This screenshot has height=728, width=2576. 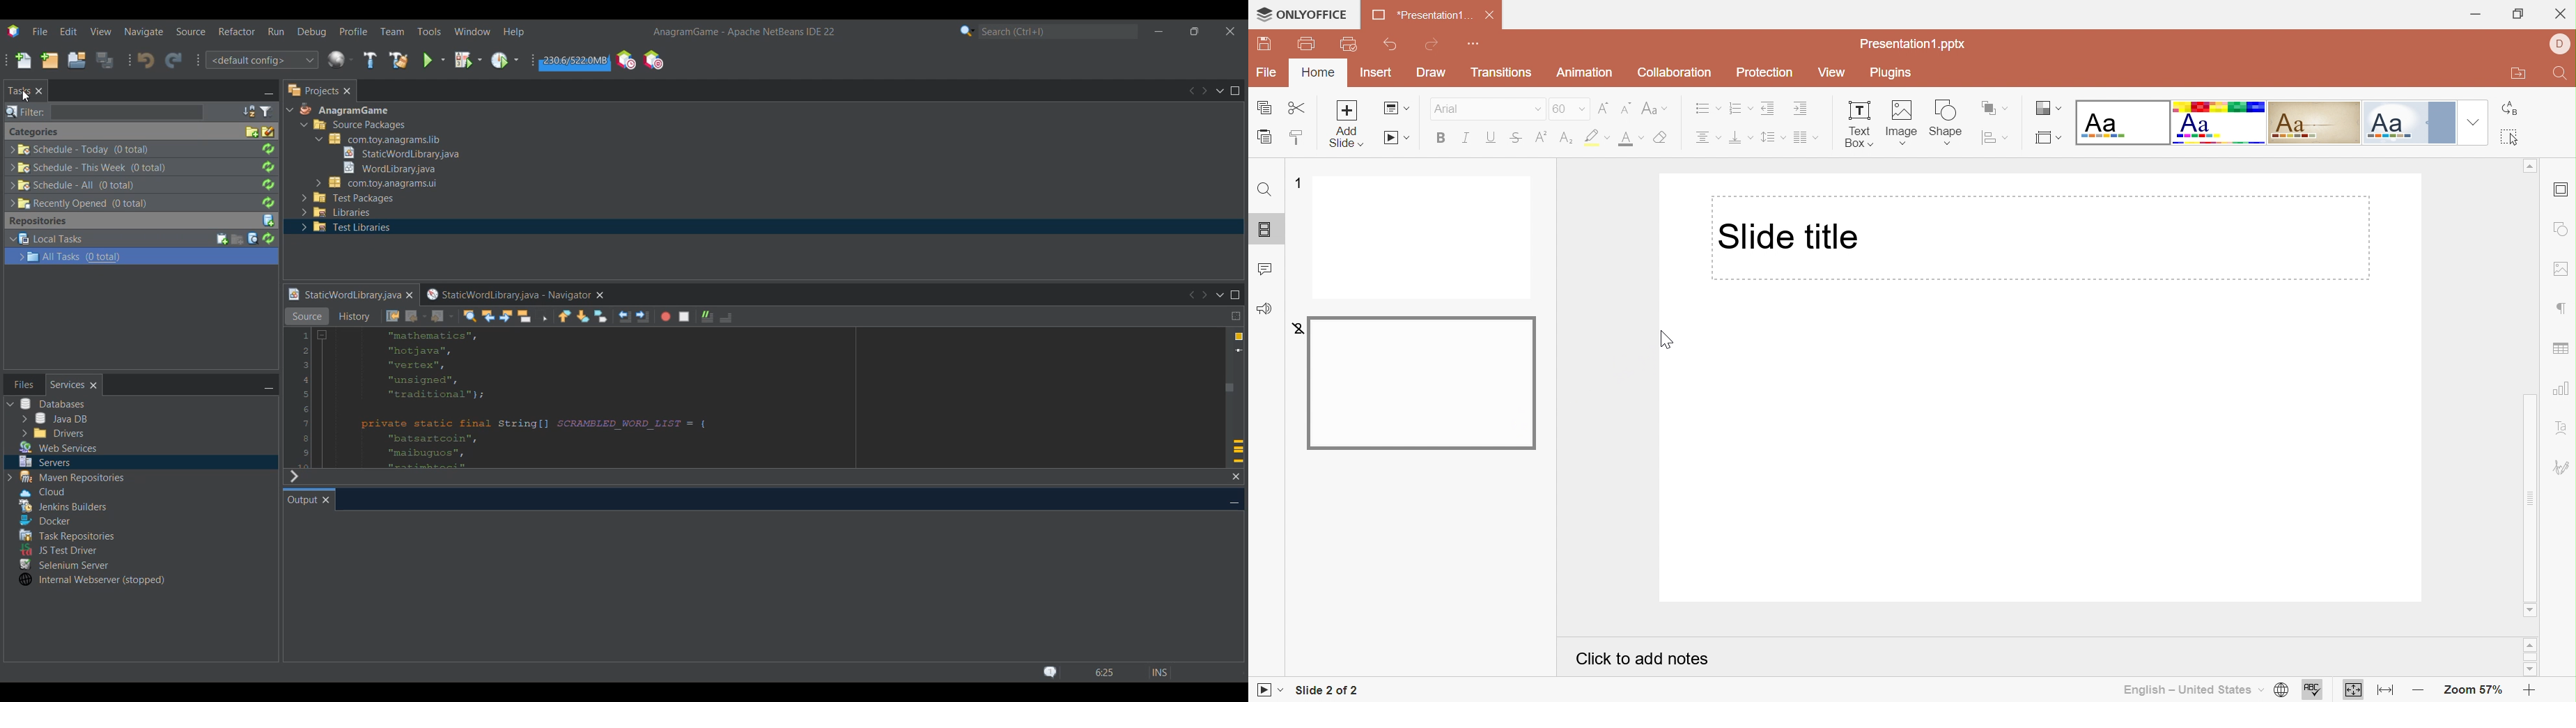 I want to click on Text Box, so click(x=1857, y=125).